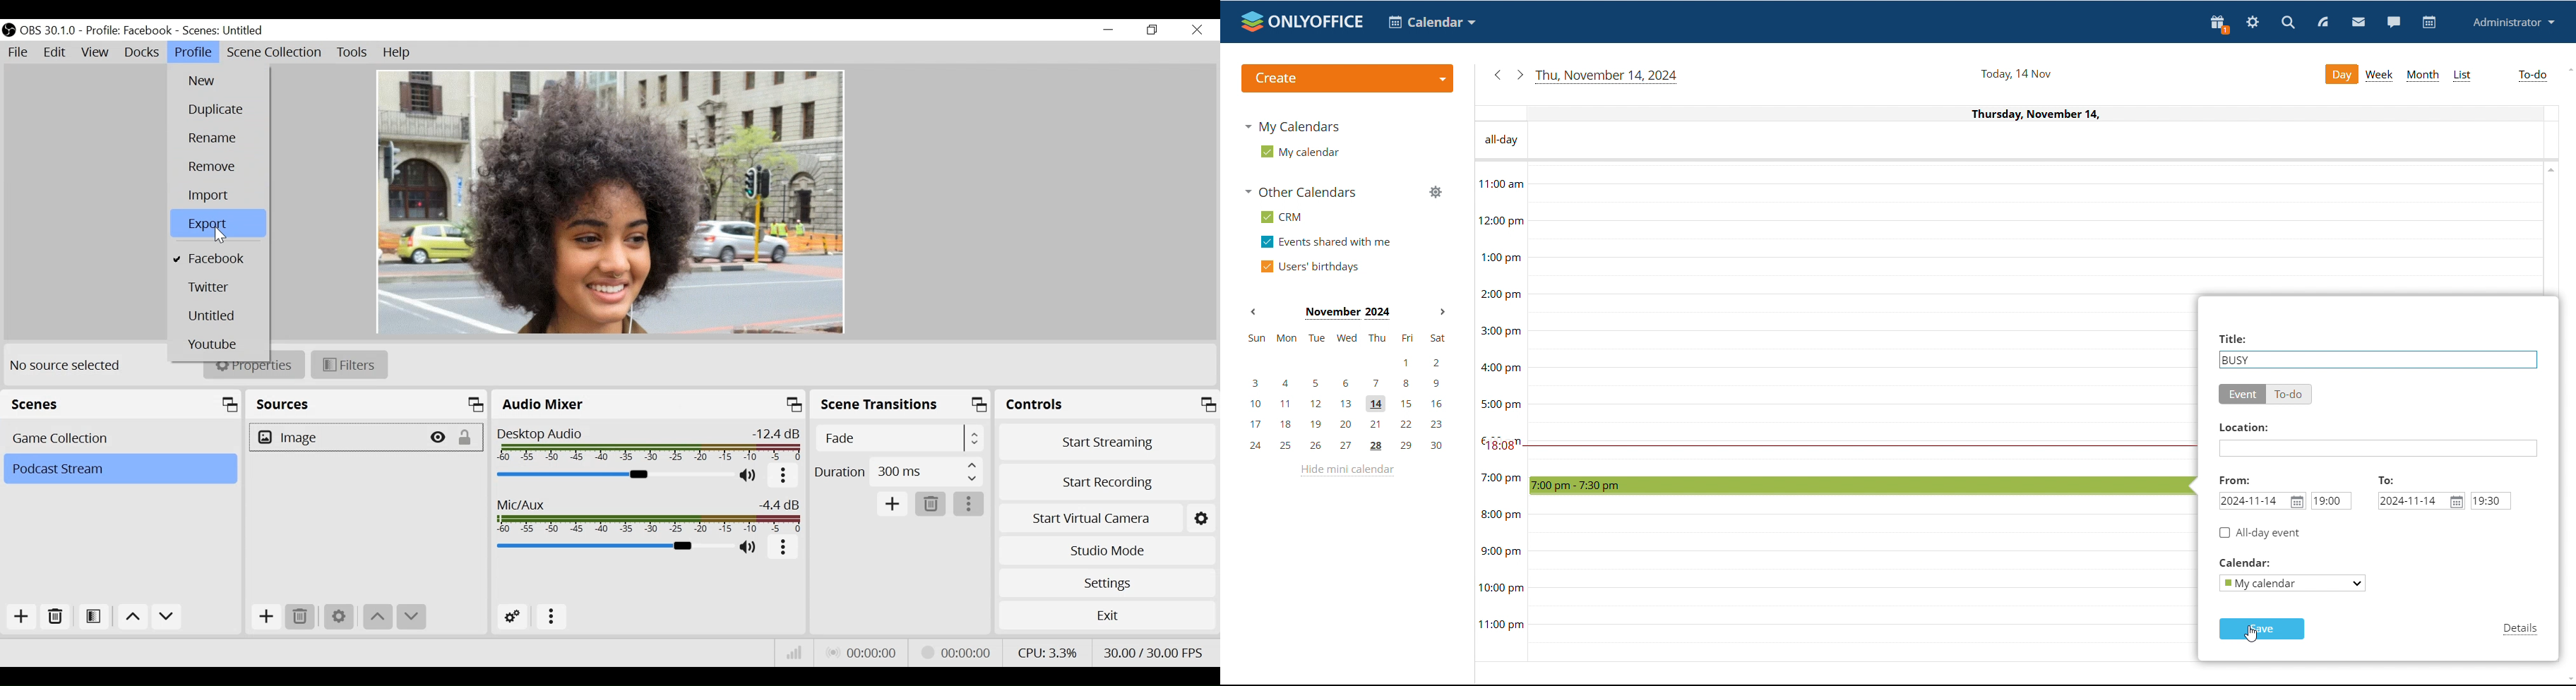 Image resolution: width=2576 pixels, height=700 pixels. Describe the element at coordinates (1325, 243) in the screenshot. I see `events shared with me` at that location.